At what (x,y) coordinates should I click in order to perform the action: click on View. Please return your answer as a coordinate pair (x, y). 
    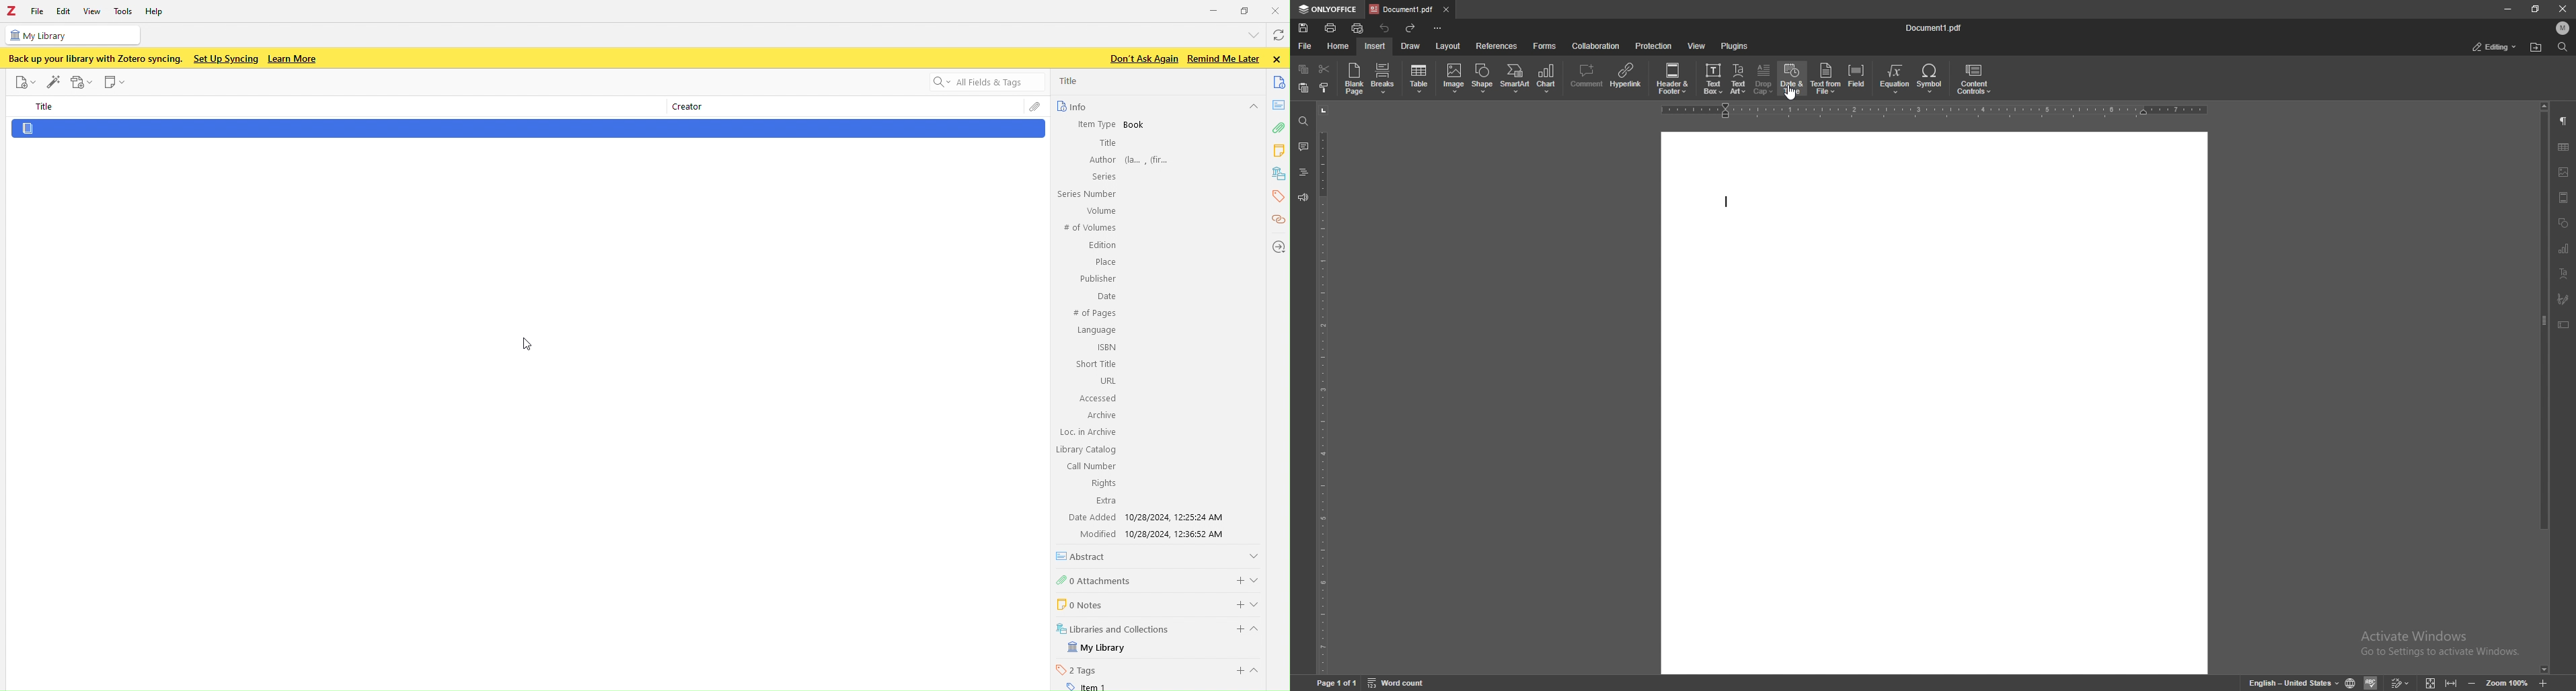
    Looking at the image, I should click on (93, 11).